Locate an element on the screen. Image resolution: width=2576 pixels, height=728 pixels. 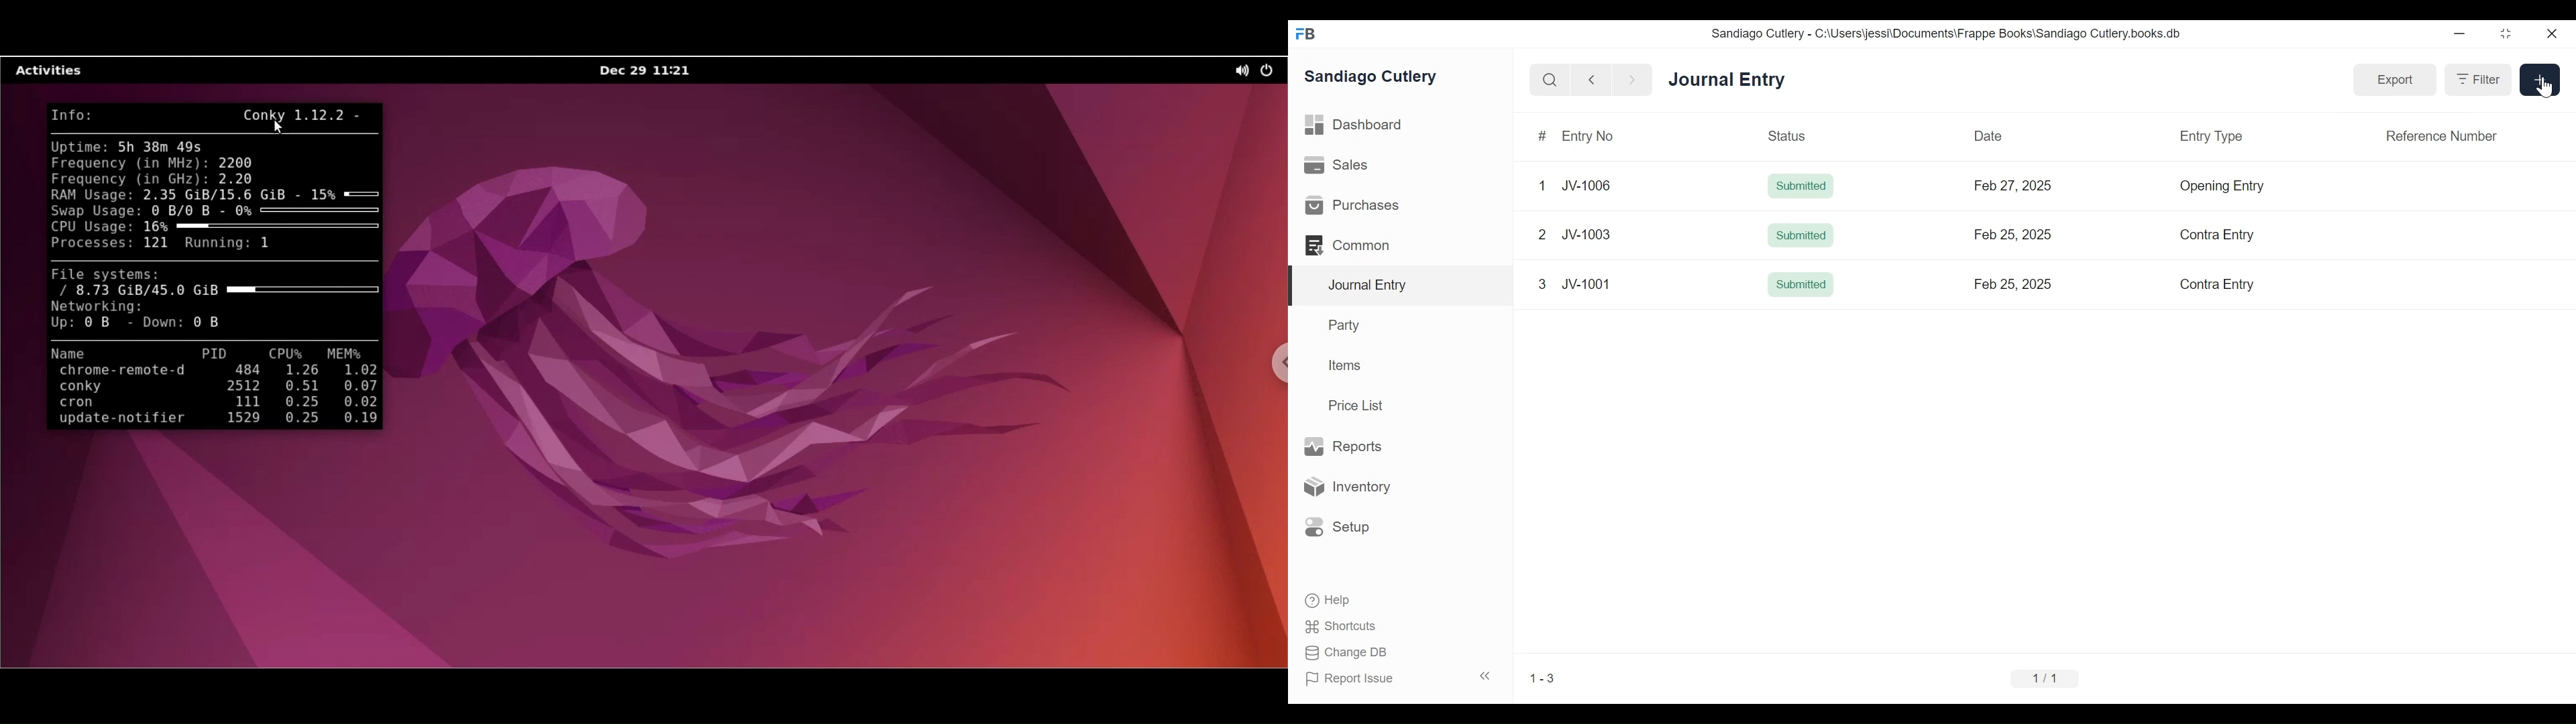
Feb 25, 2025 is located at coordinates (2008, 284).